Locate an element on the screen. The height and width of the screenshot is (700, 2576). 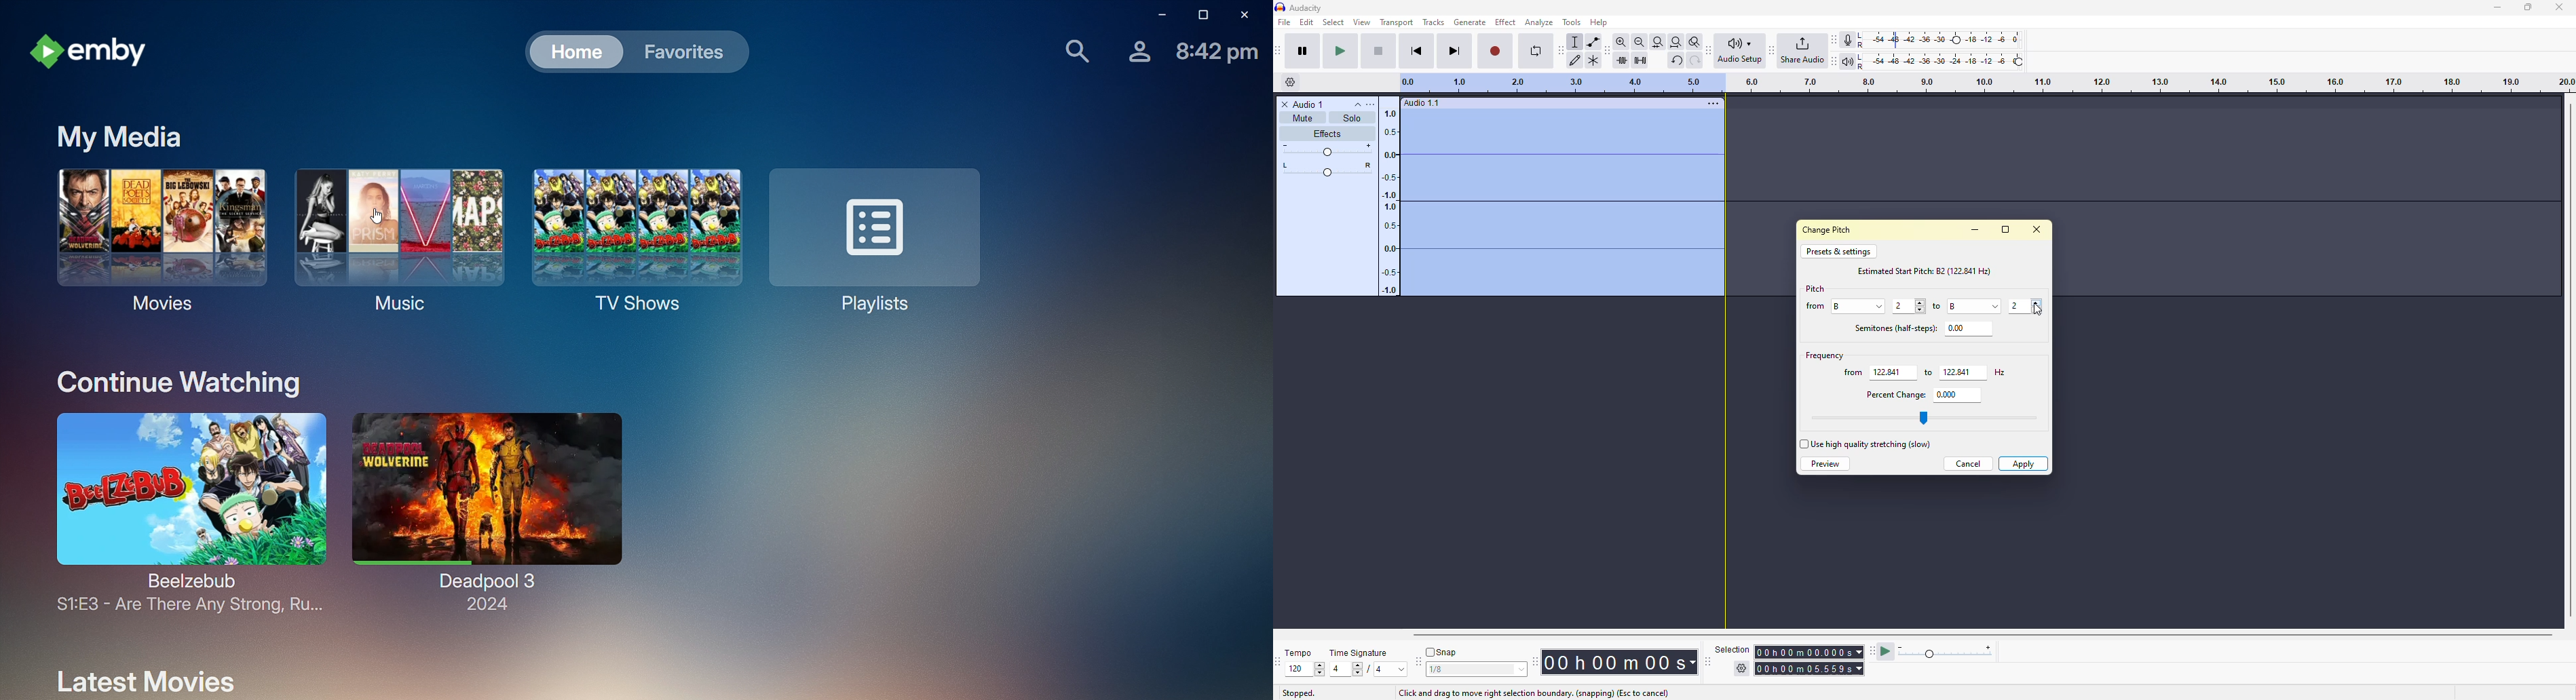
effect is located at coordinates (1507, 22).